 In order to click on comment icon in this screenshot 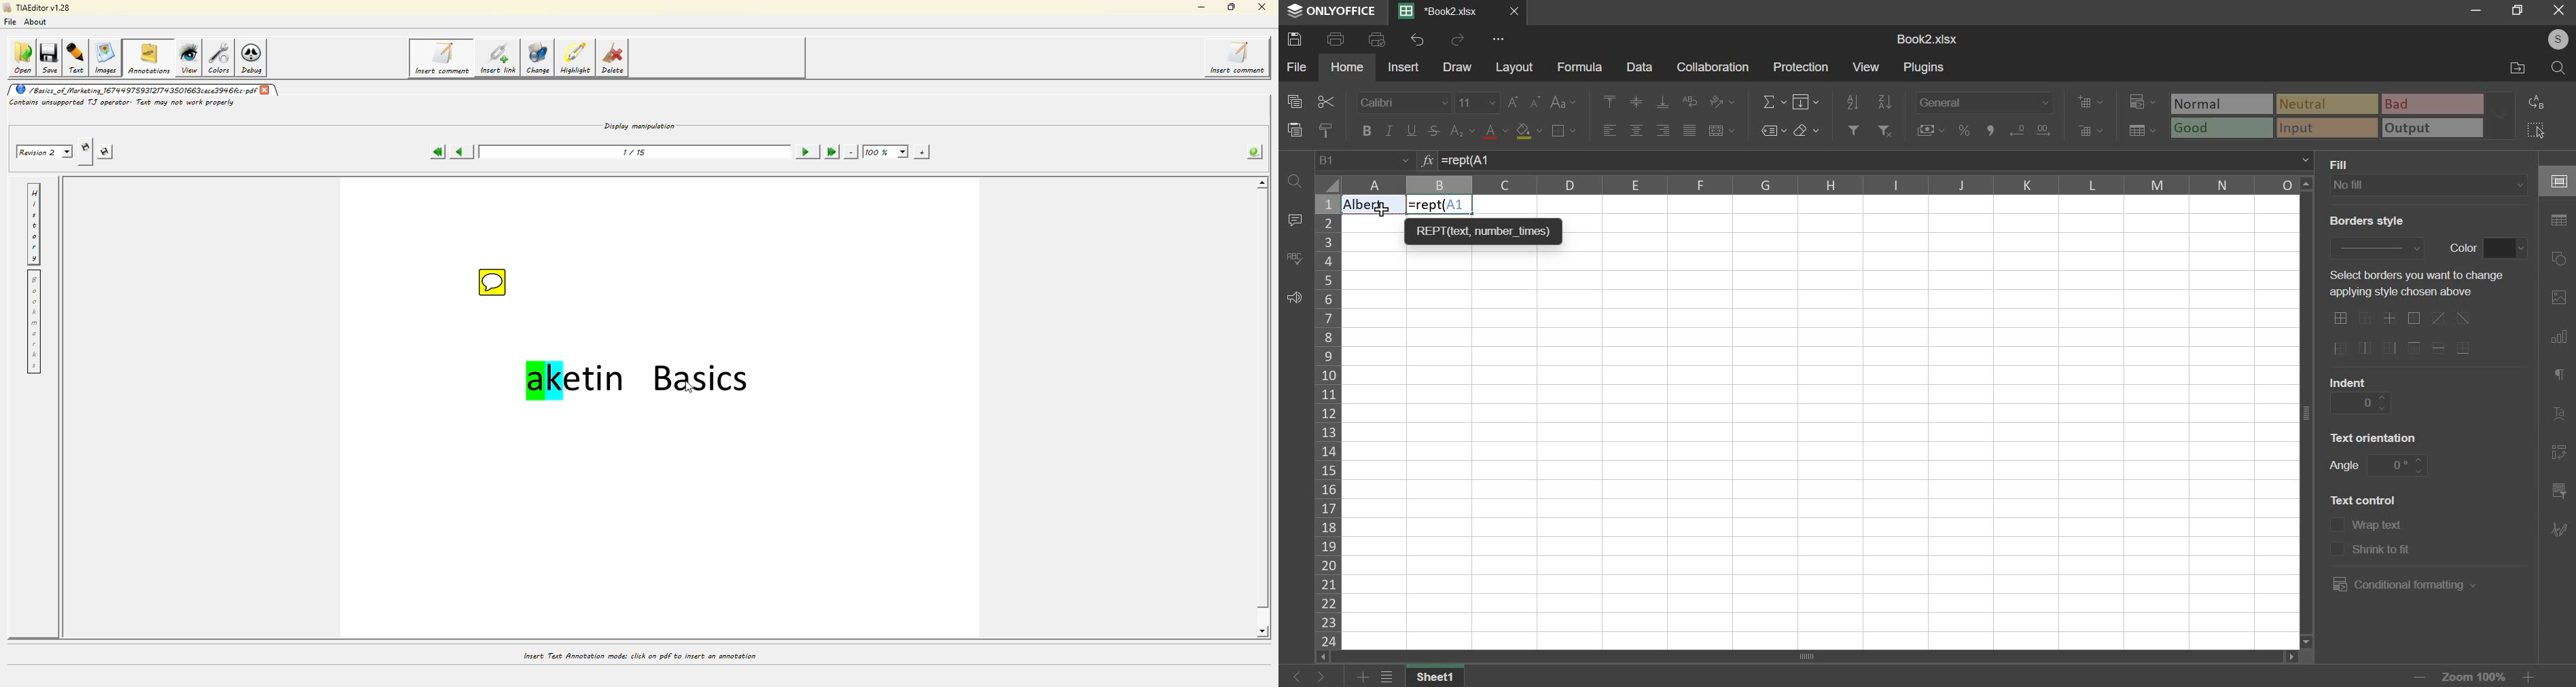, I will do `click(497, 284)`.